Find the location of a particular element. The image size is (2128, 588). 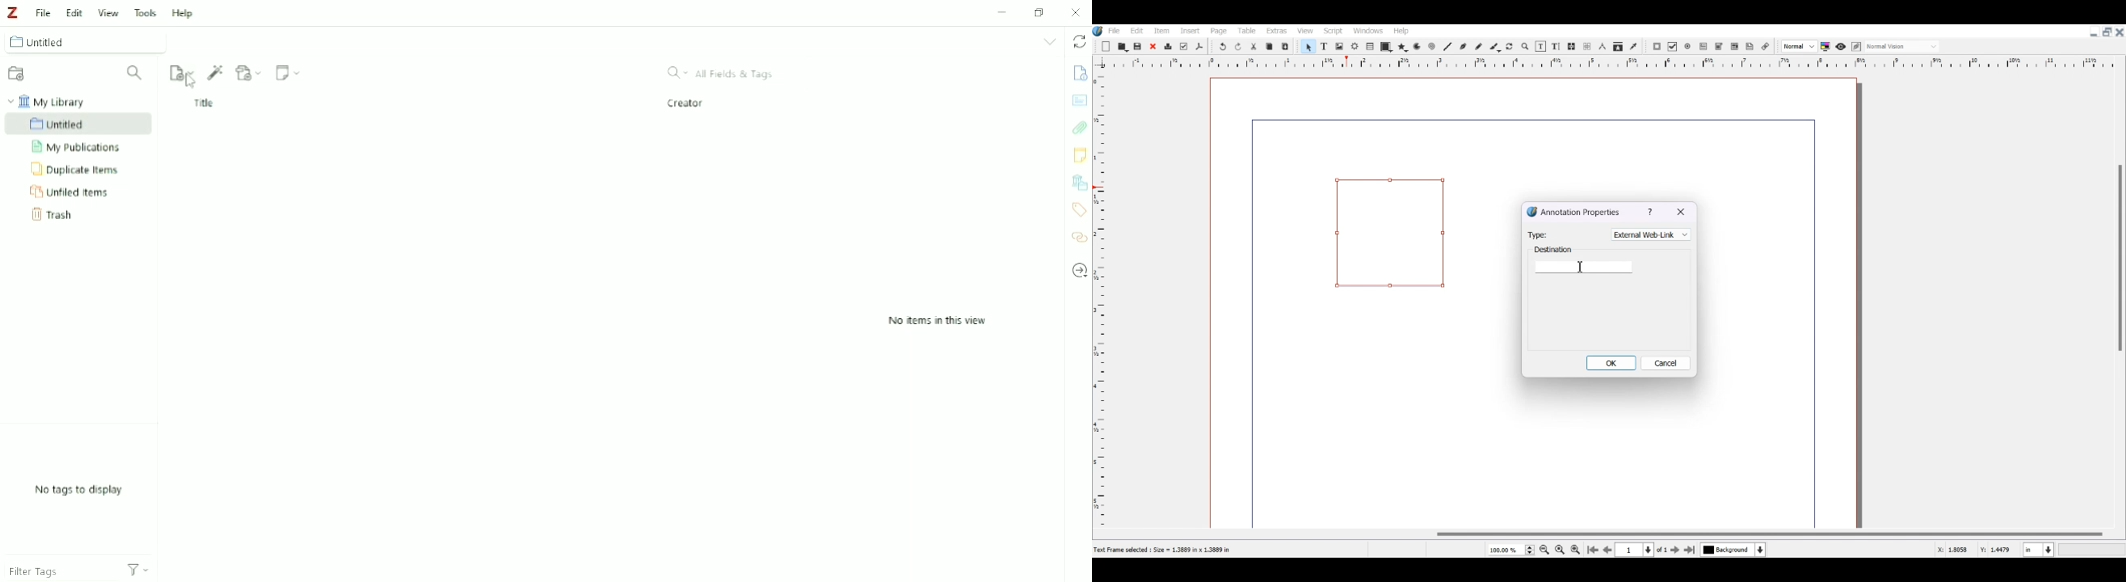

Measurements is located at coordinates (1602, 47).